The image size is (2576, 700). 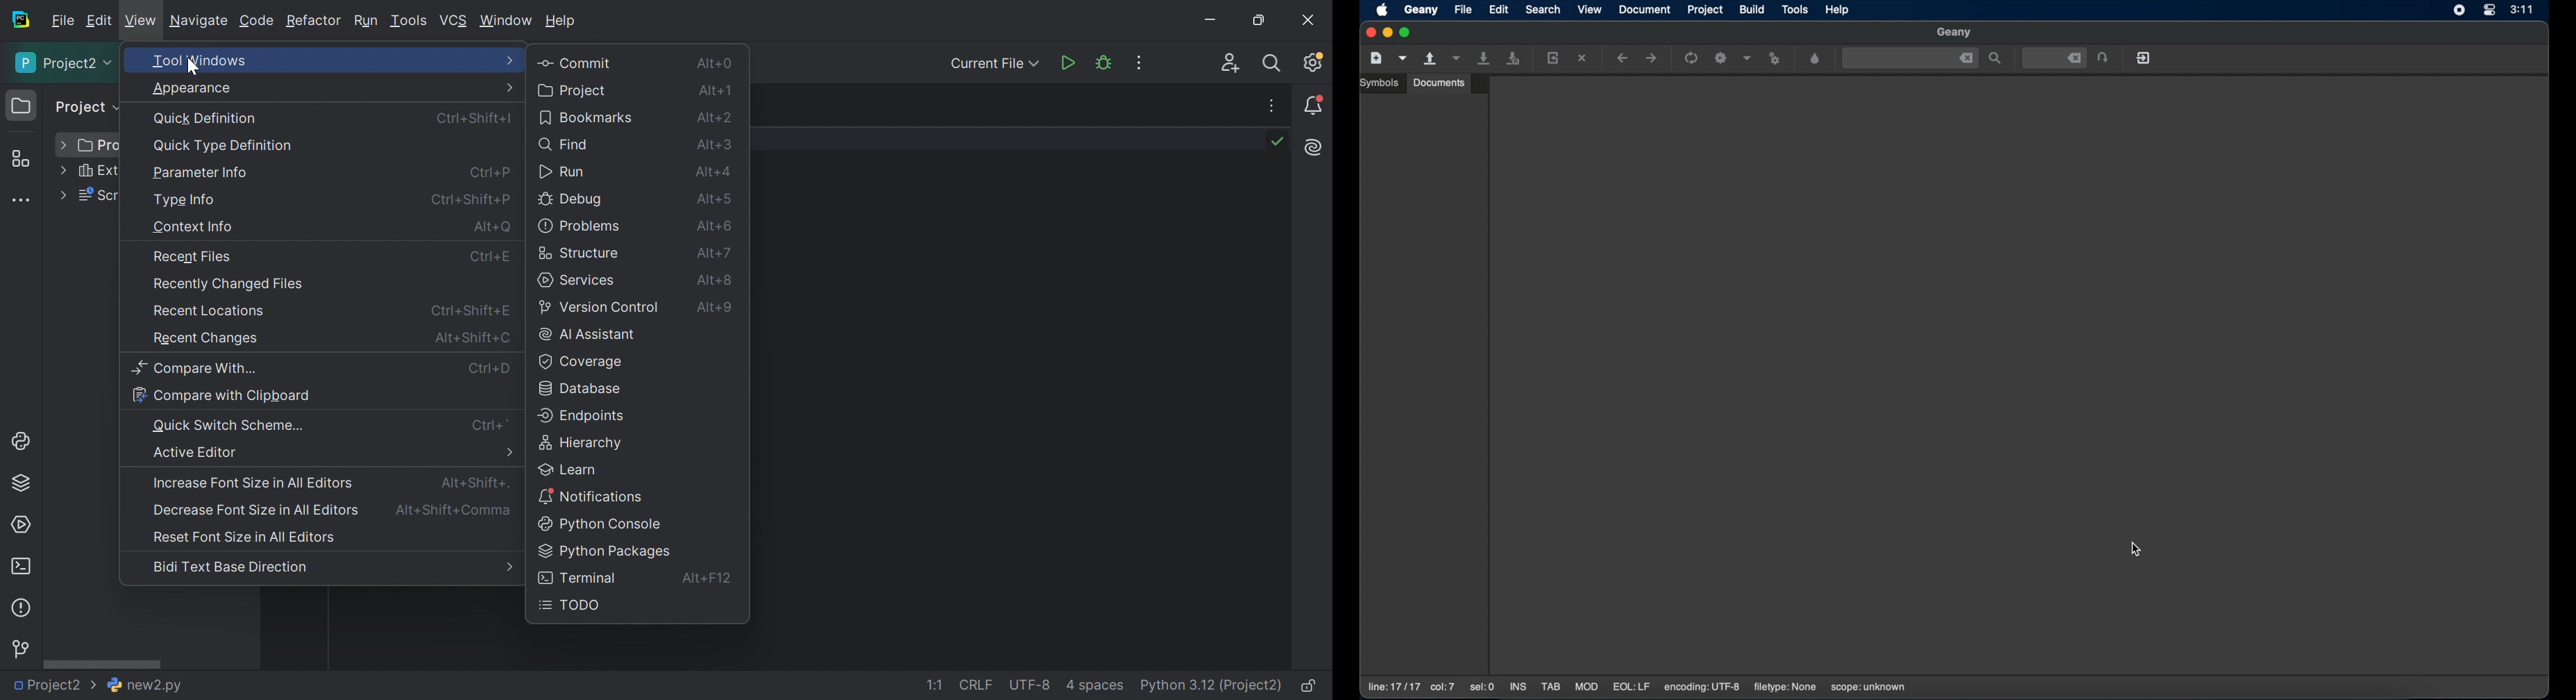 I want to click on filetype: none, so click(x=1785, y=687).